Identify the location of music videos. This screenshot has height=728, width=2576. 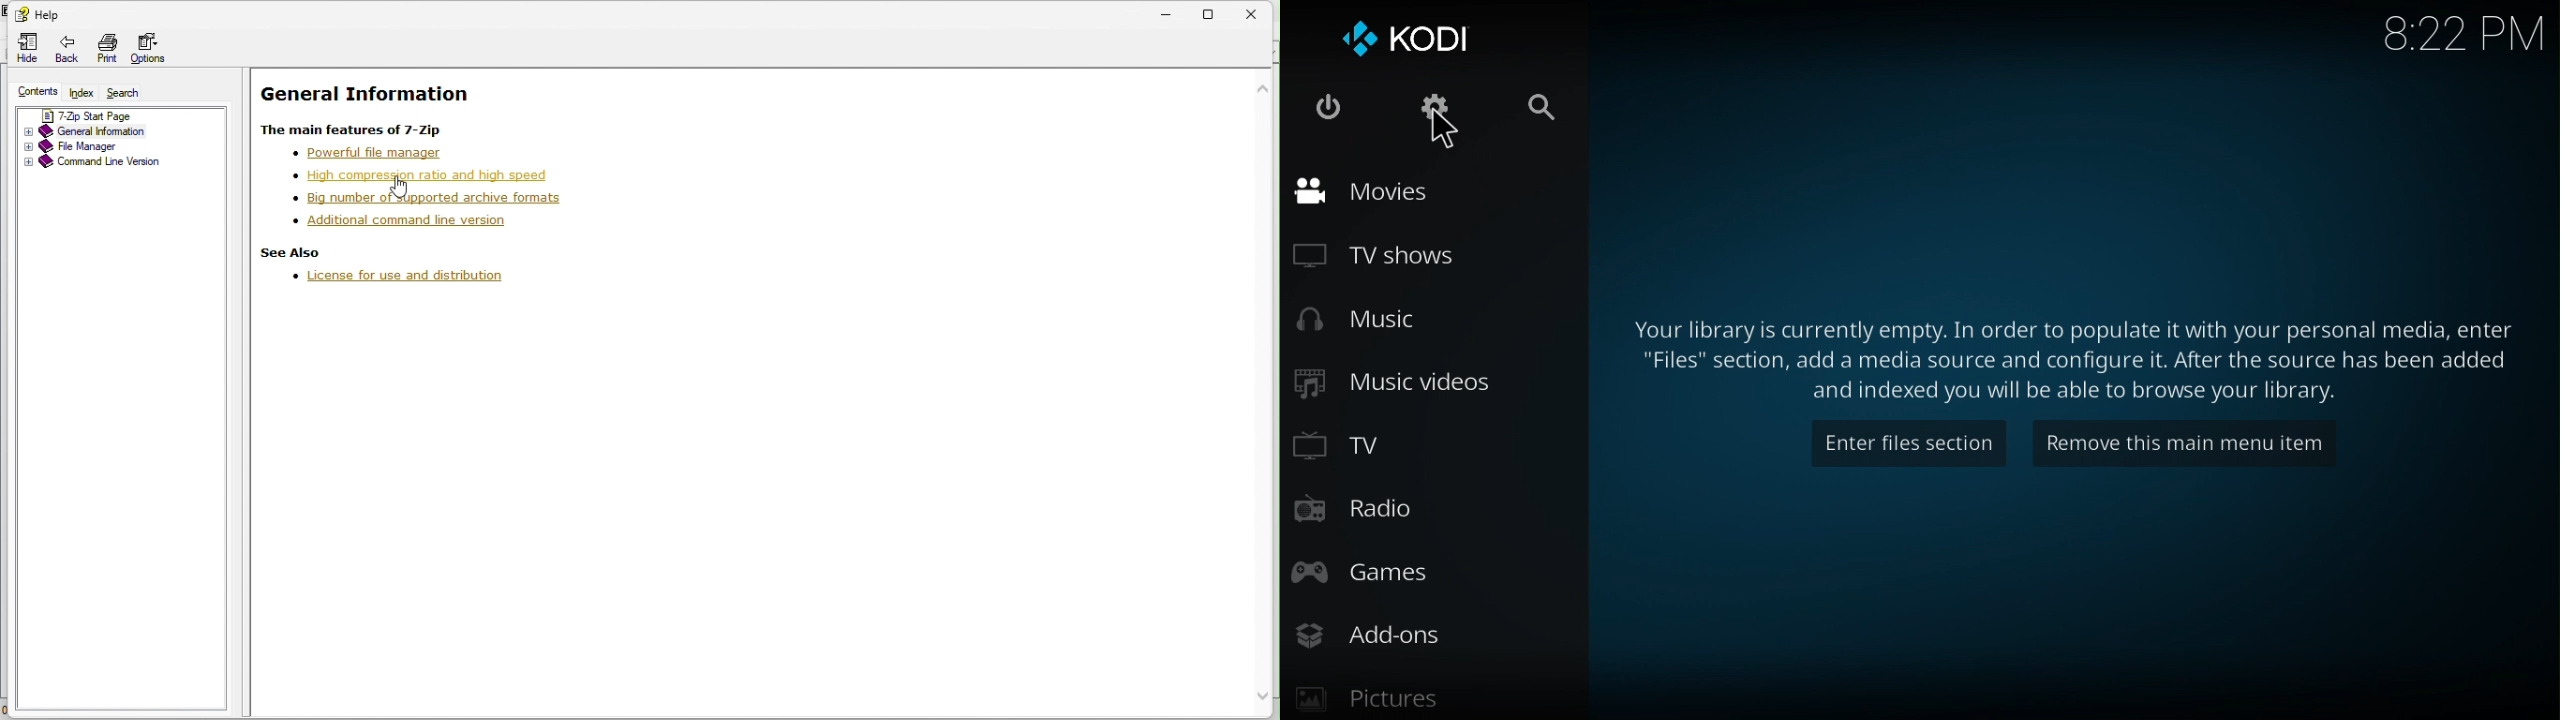
(1395, 382).